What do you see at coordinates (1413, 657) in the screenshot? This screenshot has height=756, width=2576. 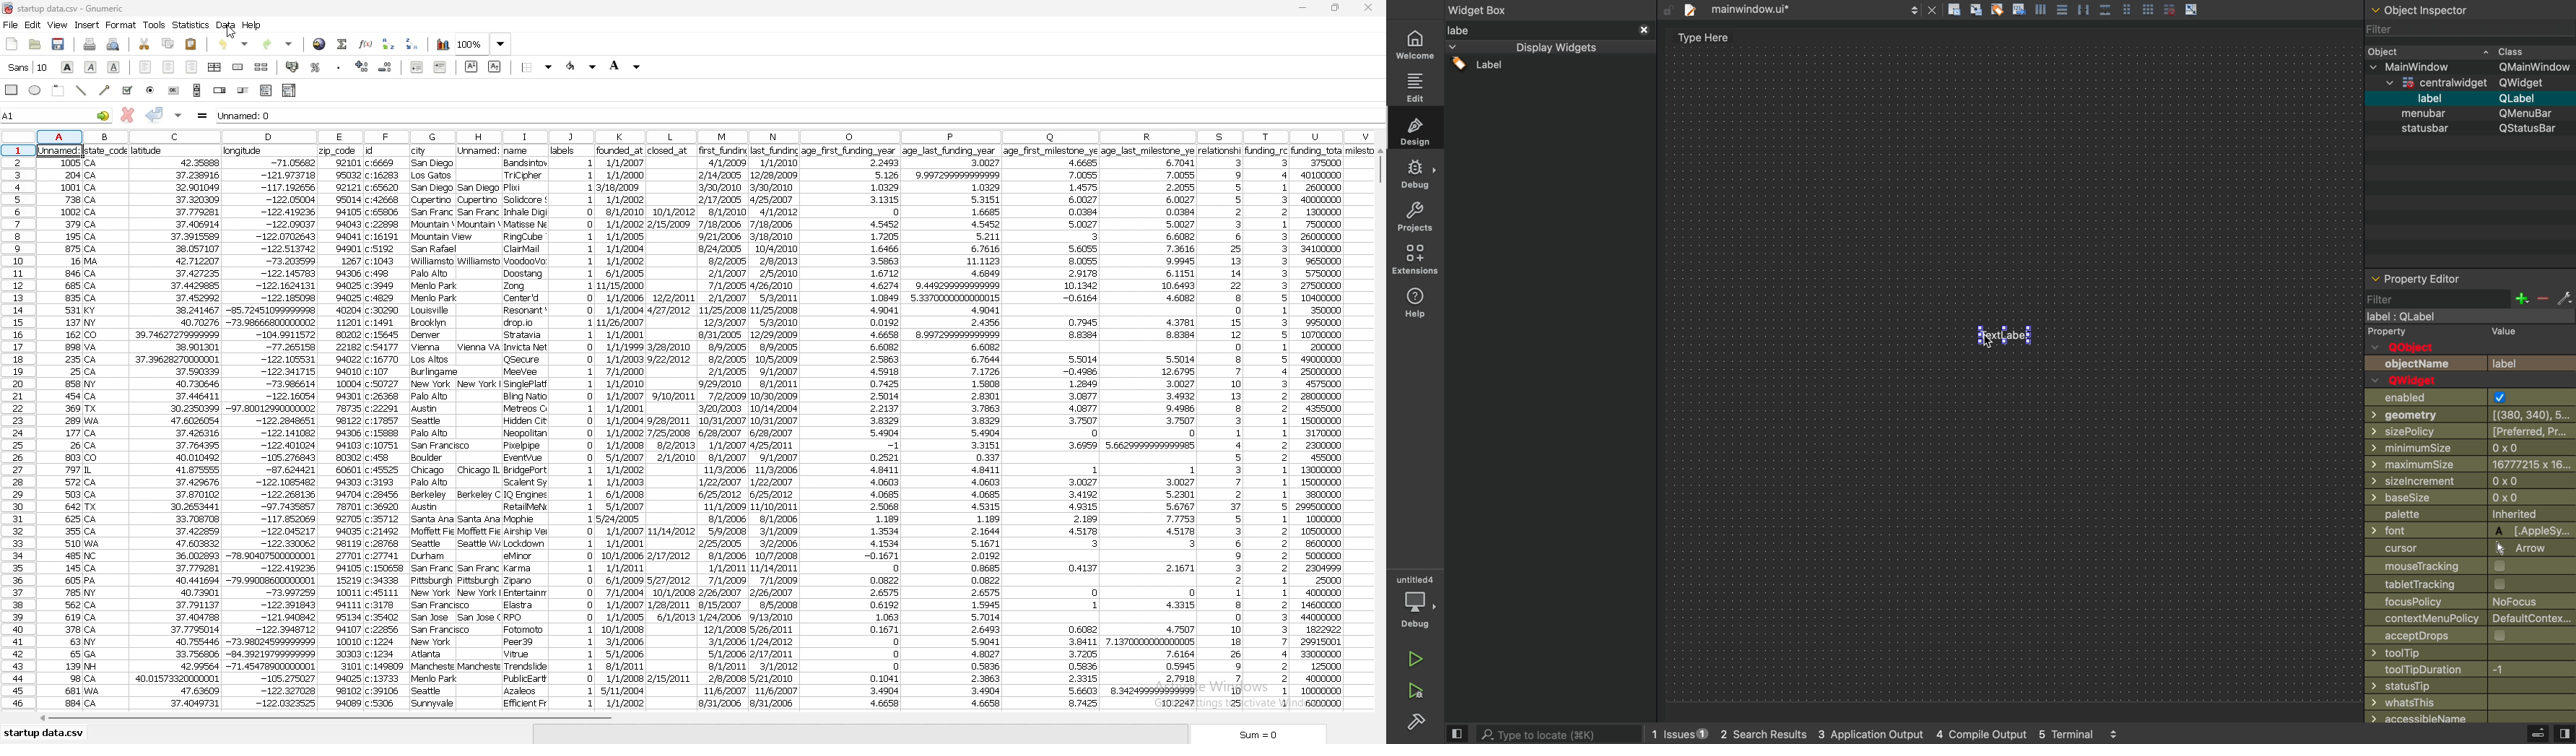 I see `run ` at bounding box center [1413, 657].